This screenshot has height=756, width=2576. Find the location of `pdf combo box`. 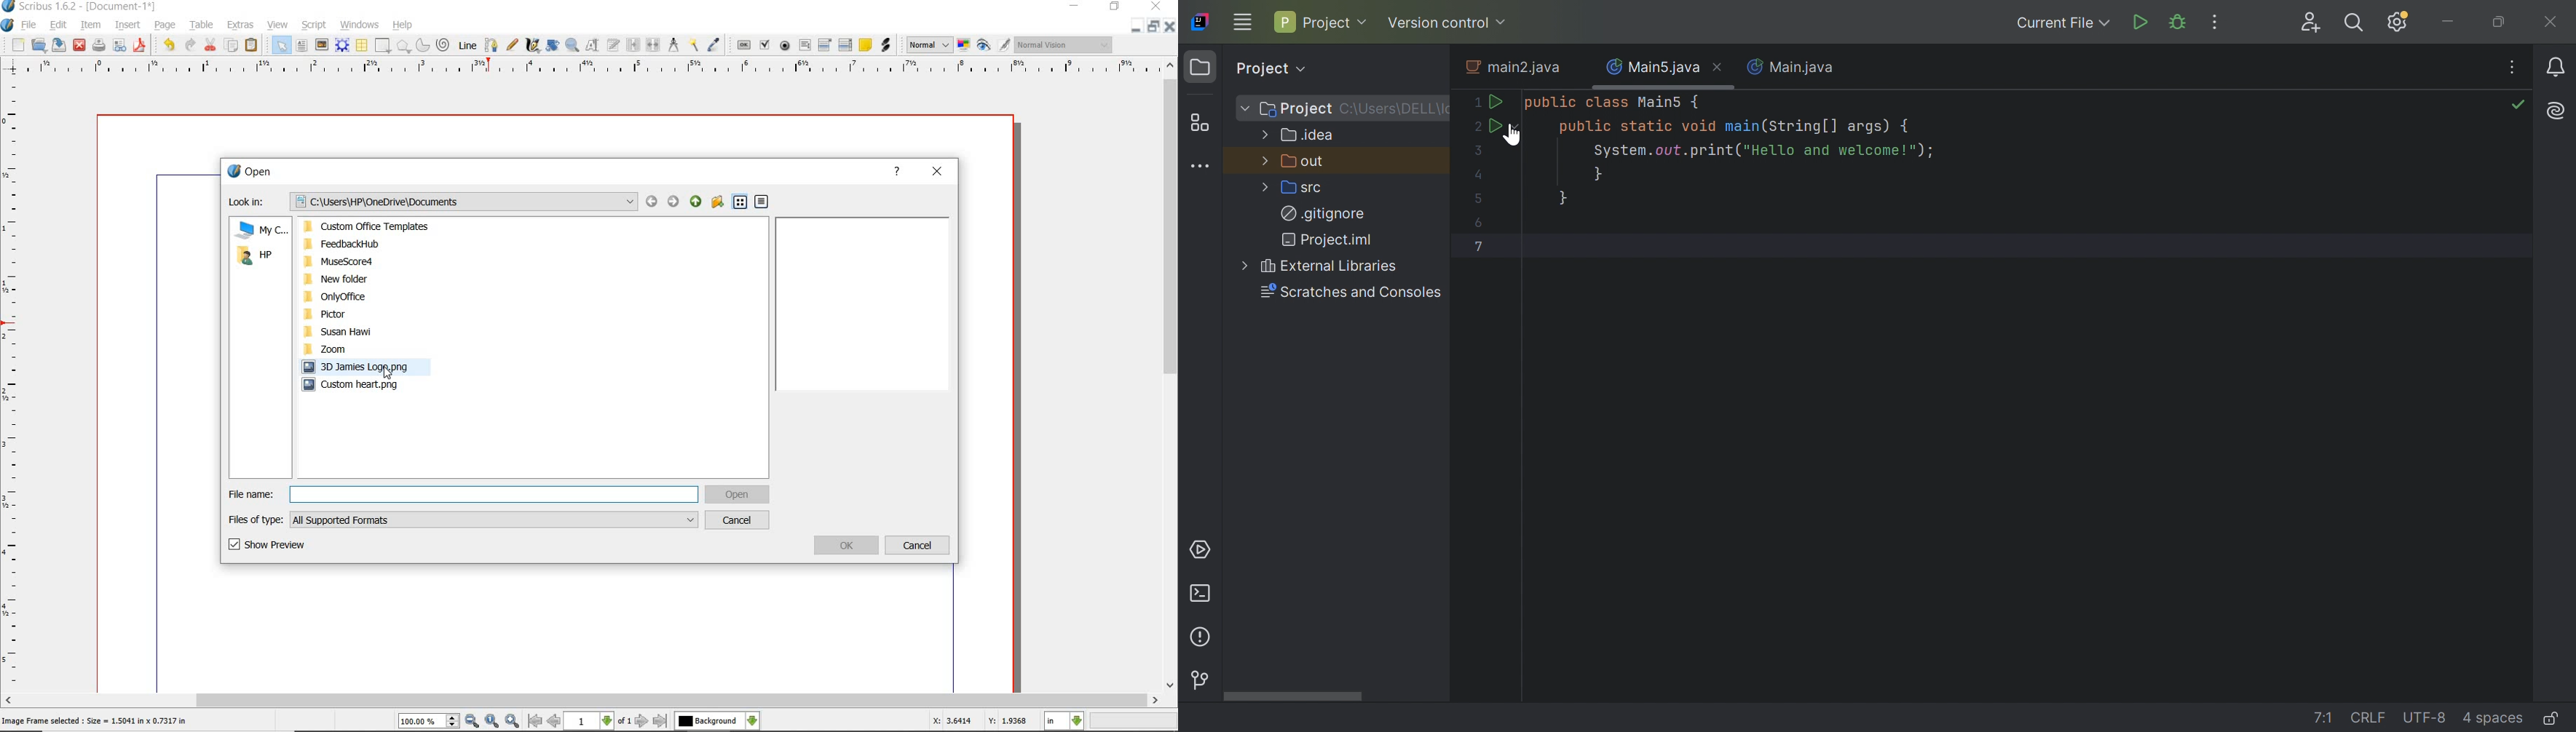

pdf combo box is located at coordinates (826, 46).